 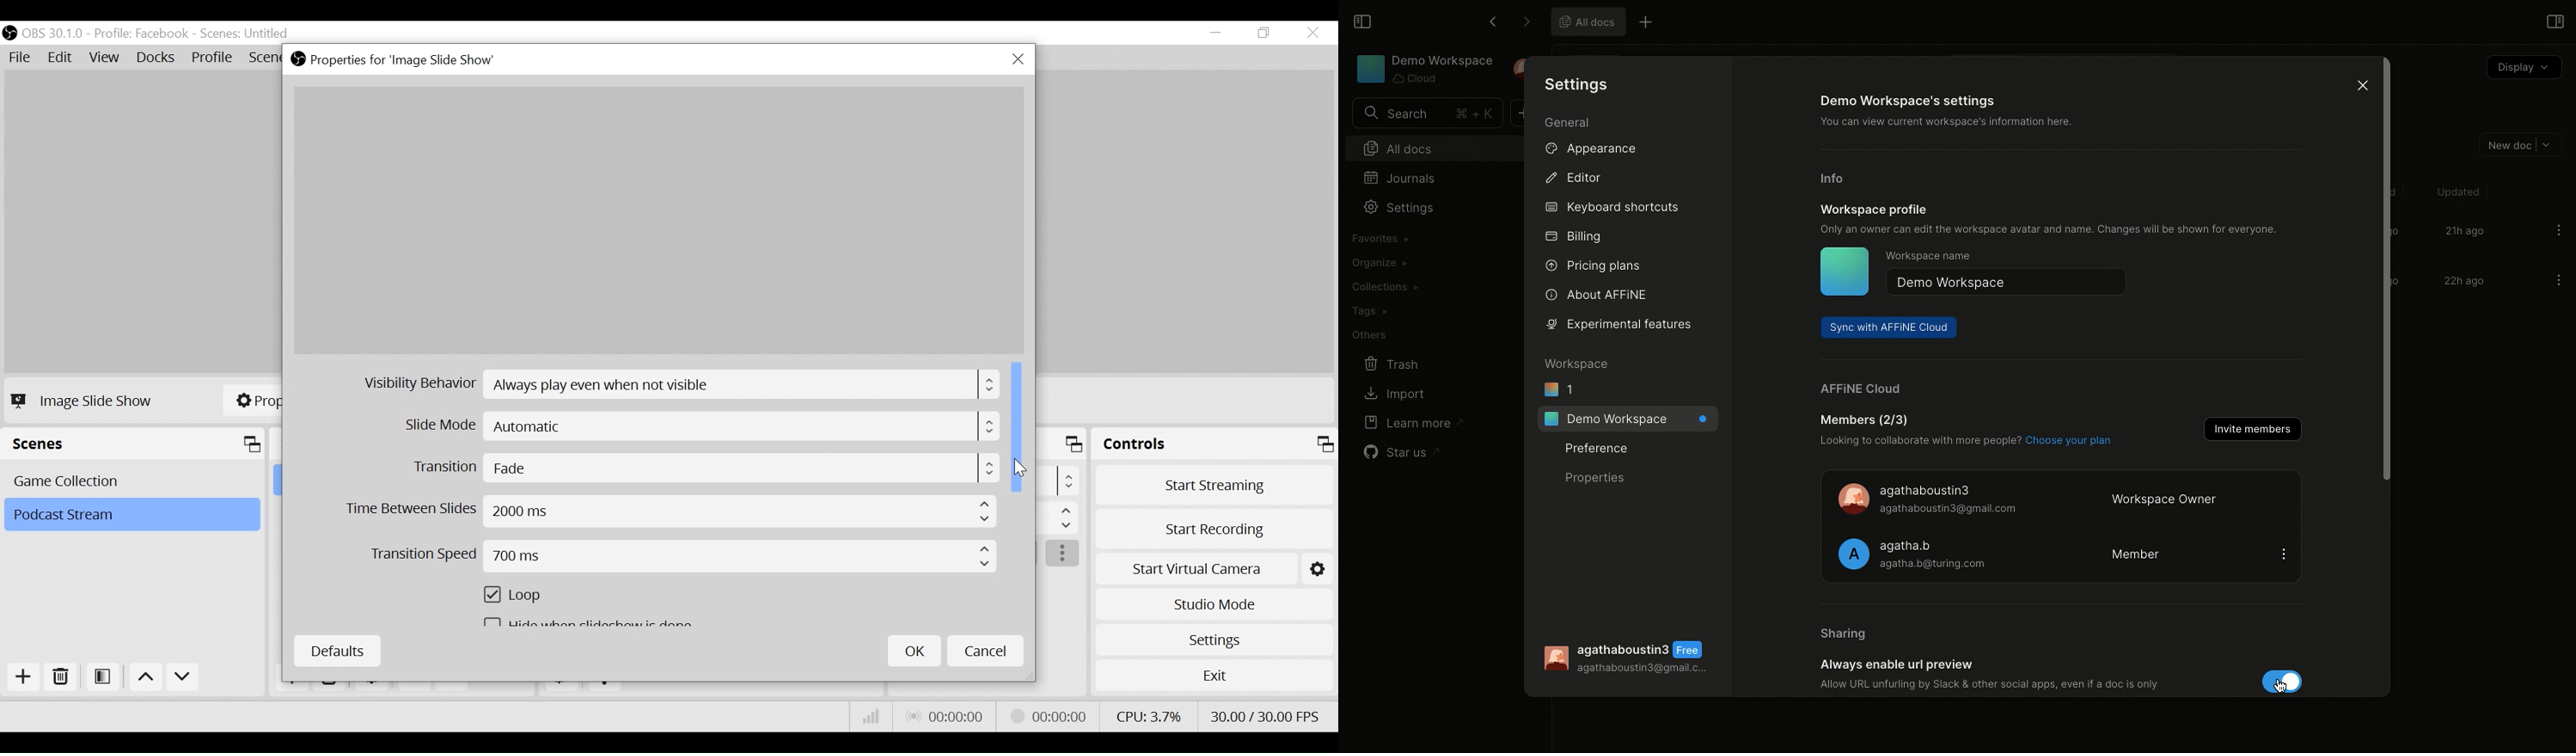 I want to click on Docks, so click(x=157, y=59).